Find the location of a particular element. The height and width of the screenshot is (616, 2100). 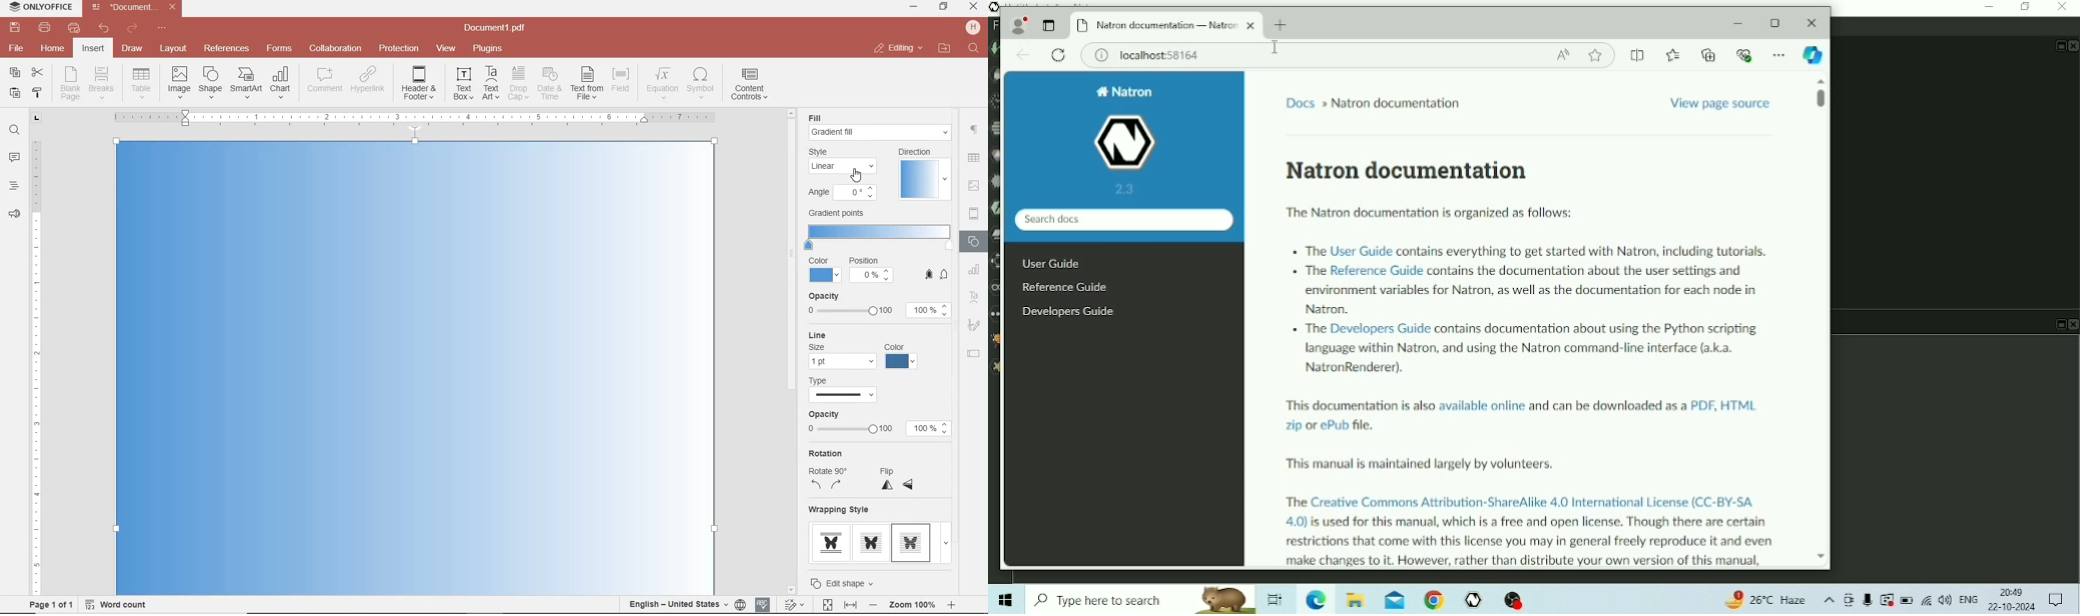

insert drop down is located at coordinates (145, 82).